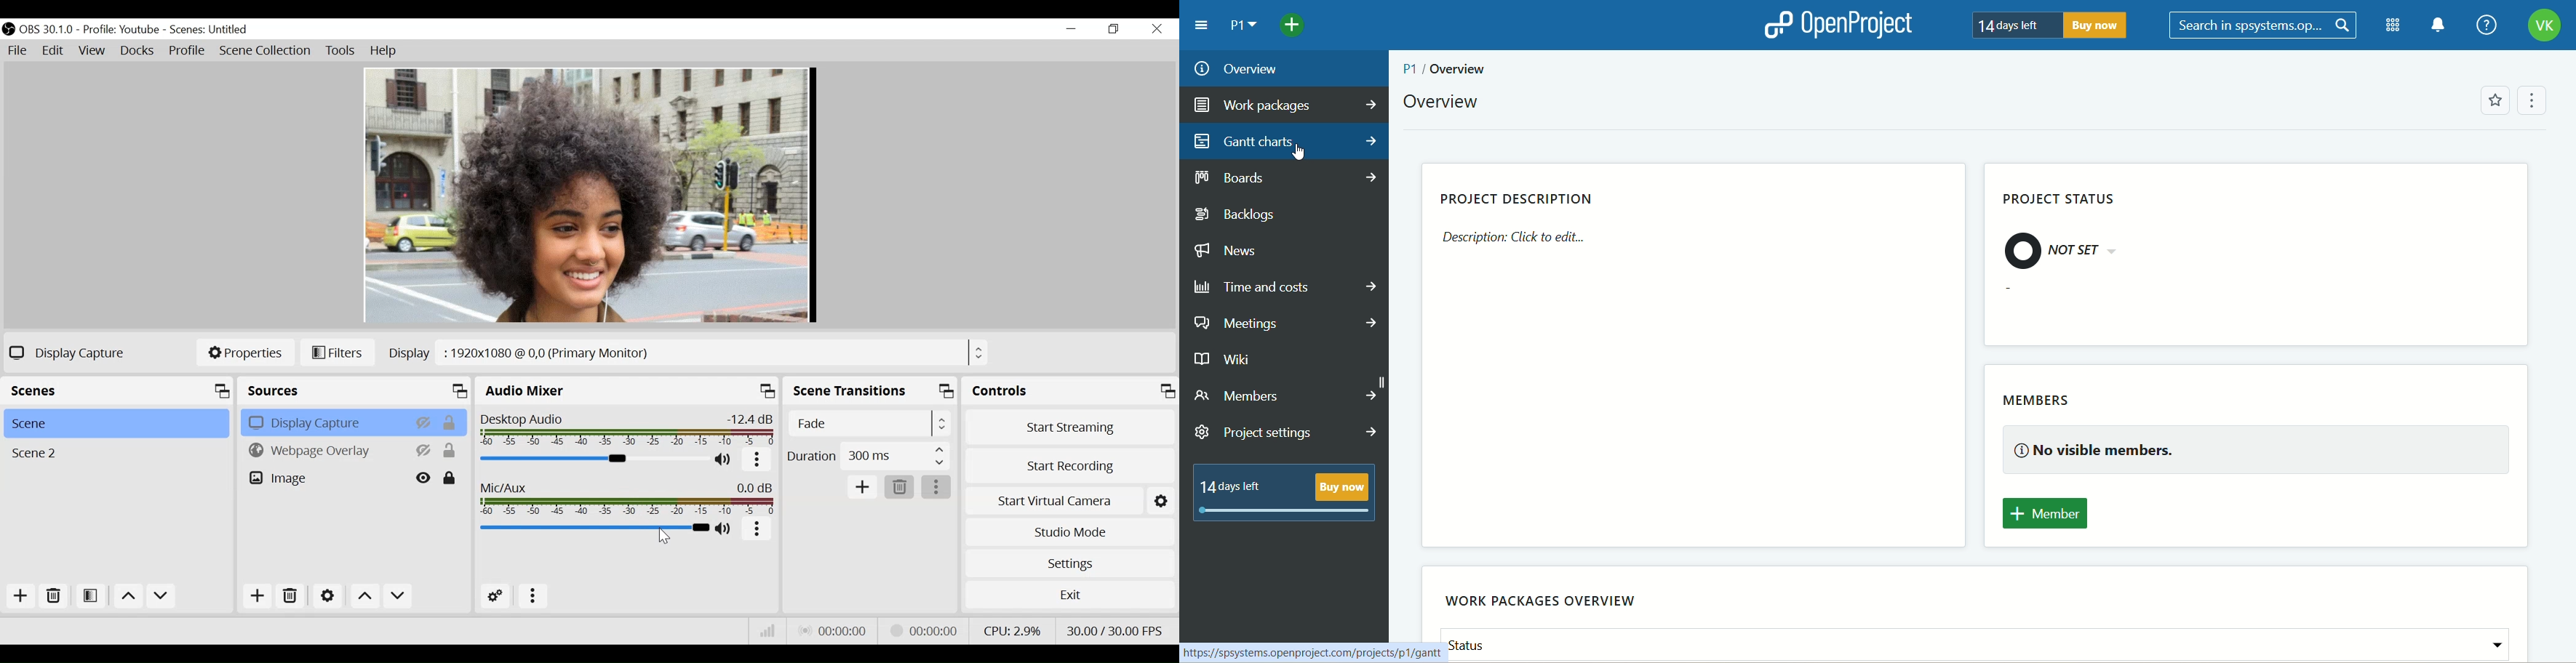 Image resolution: width=2576 pixels, height=672 pixels. What do you see at coordinates (337, 353) in the screenshot?
I see `Filters` at bounding box center [337, 353].